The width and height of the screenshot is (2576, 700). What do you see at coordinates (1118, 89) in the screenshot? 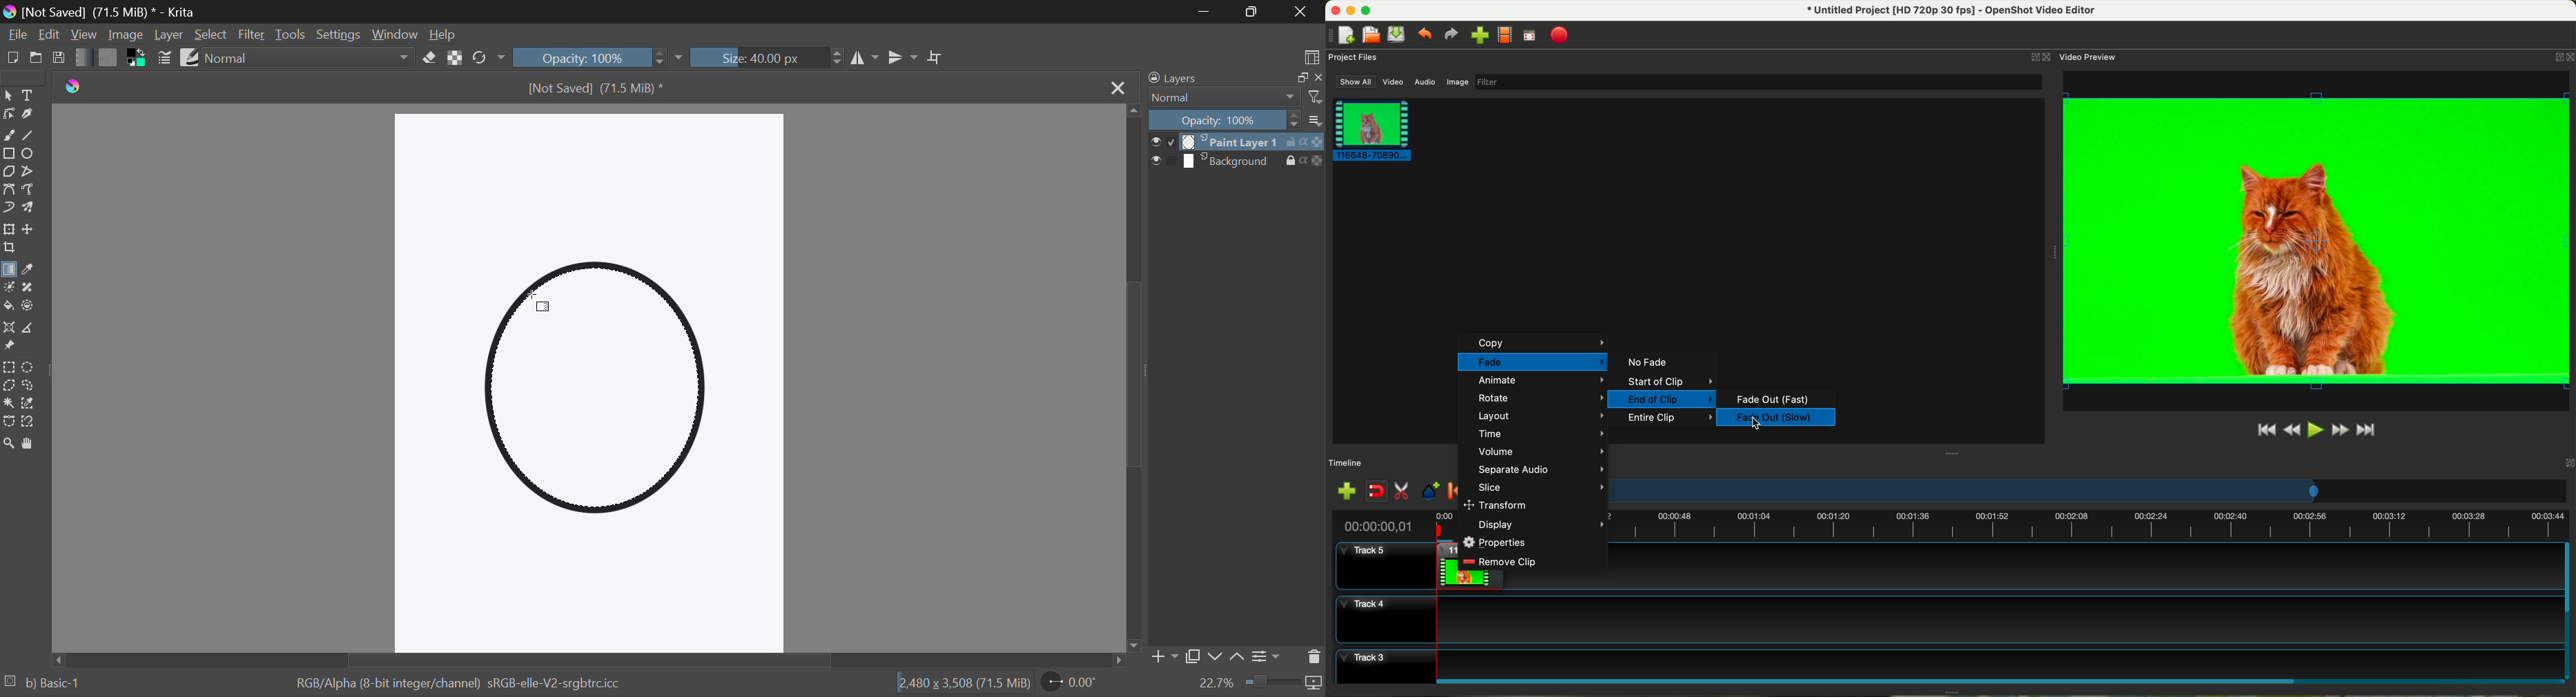
I see `Close` at bounding box center [1118, 89].